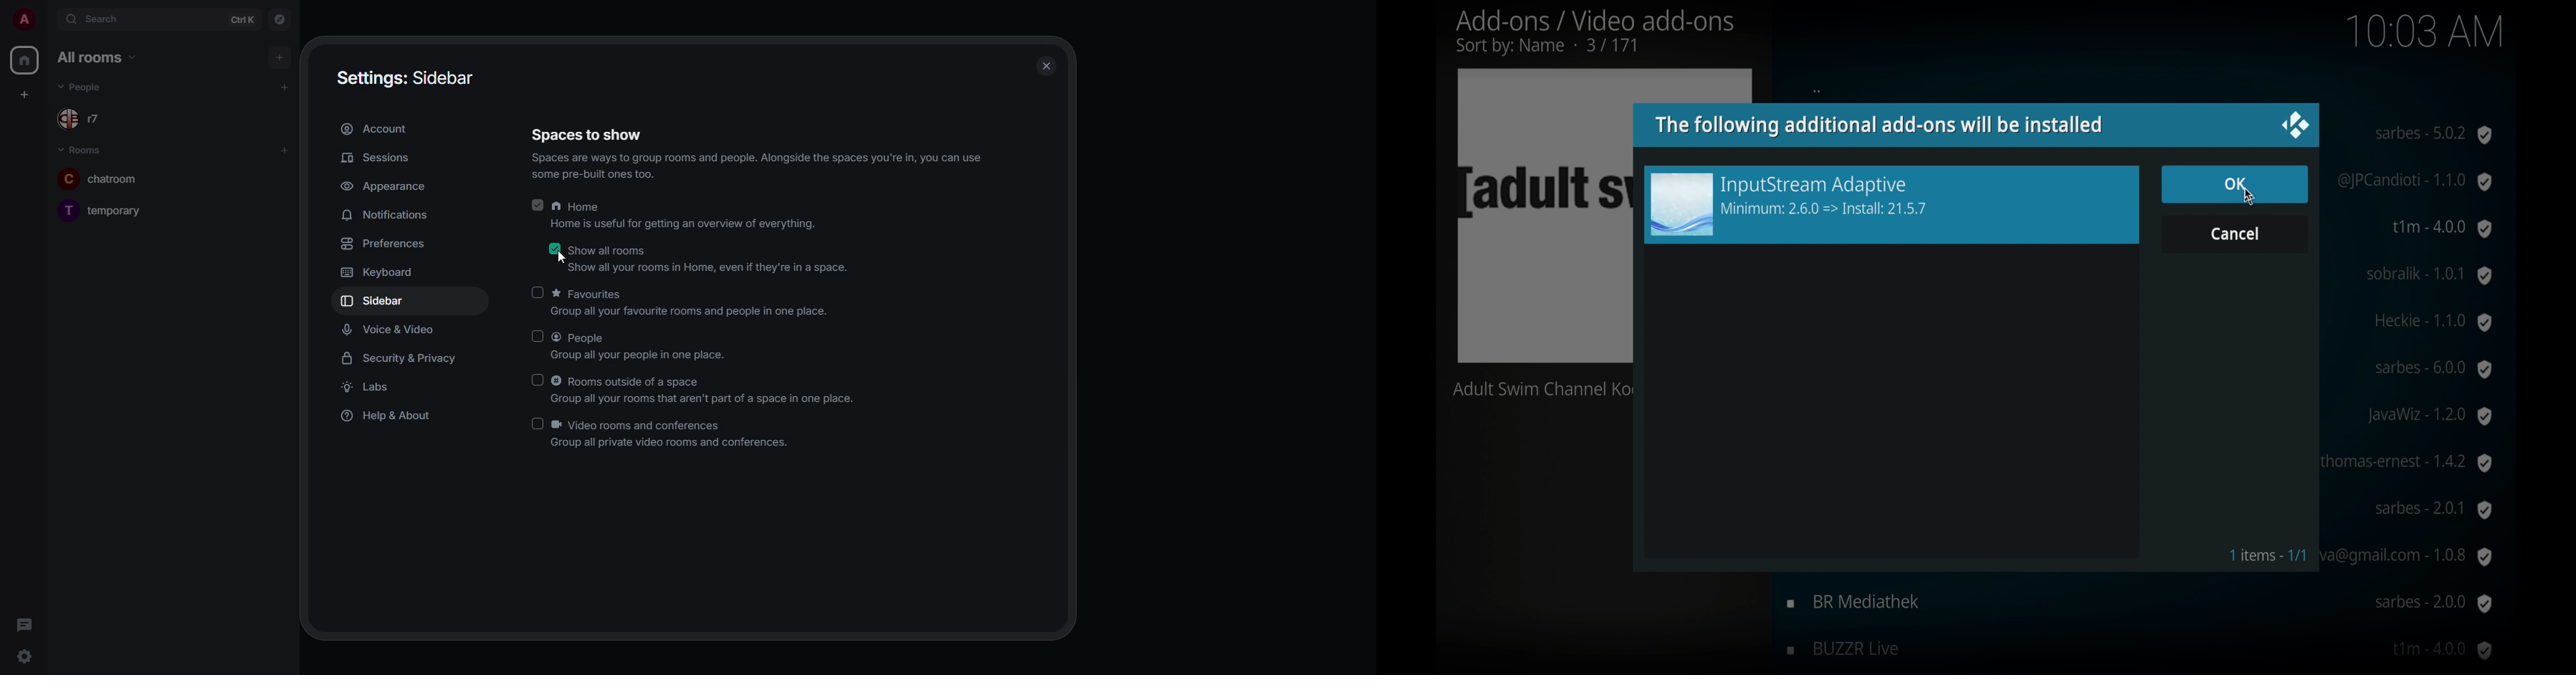 The image size is (2576, 700). What do you see at coordinates (707, 388) in the screenshot?
I see `© Rooms outside of a space
Group all your rooms that aren't part of a space in one place.` at bounding box center [707, 388].